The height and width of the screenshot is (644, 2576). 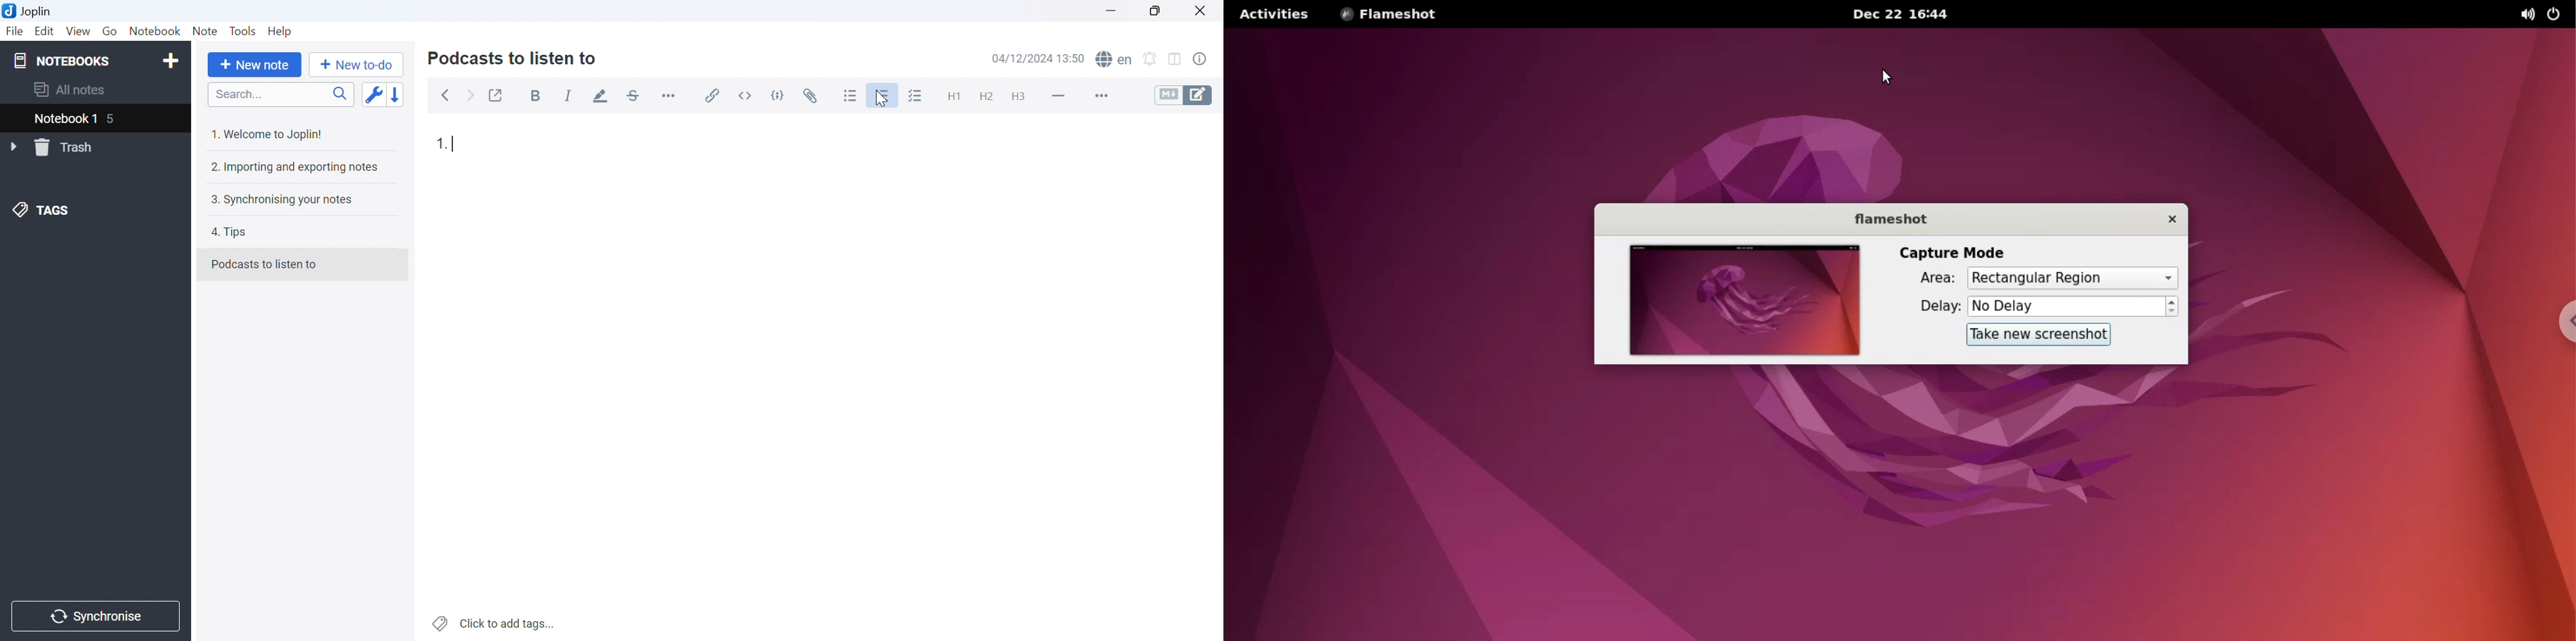 I want to click on Synchronise, so click(x=98, y=617).